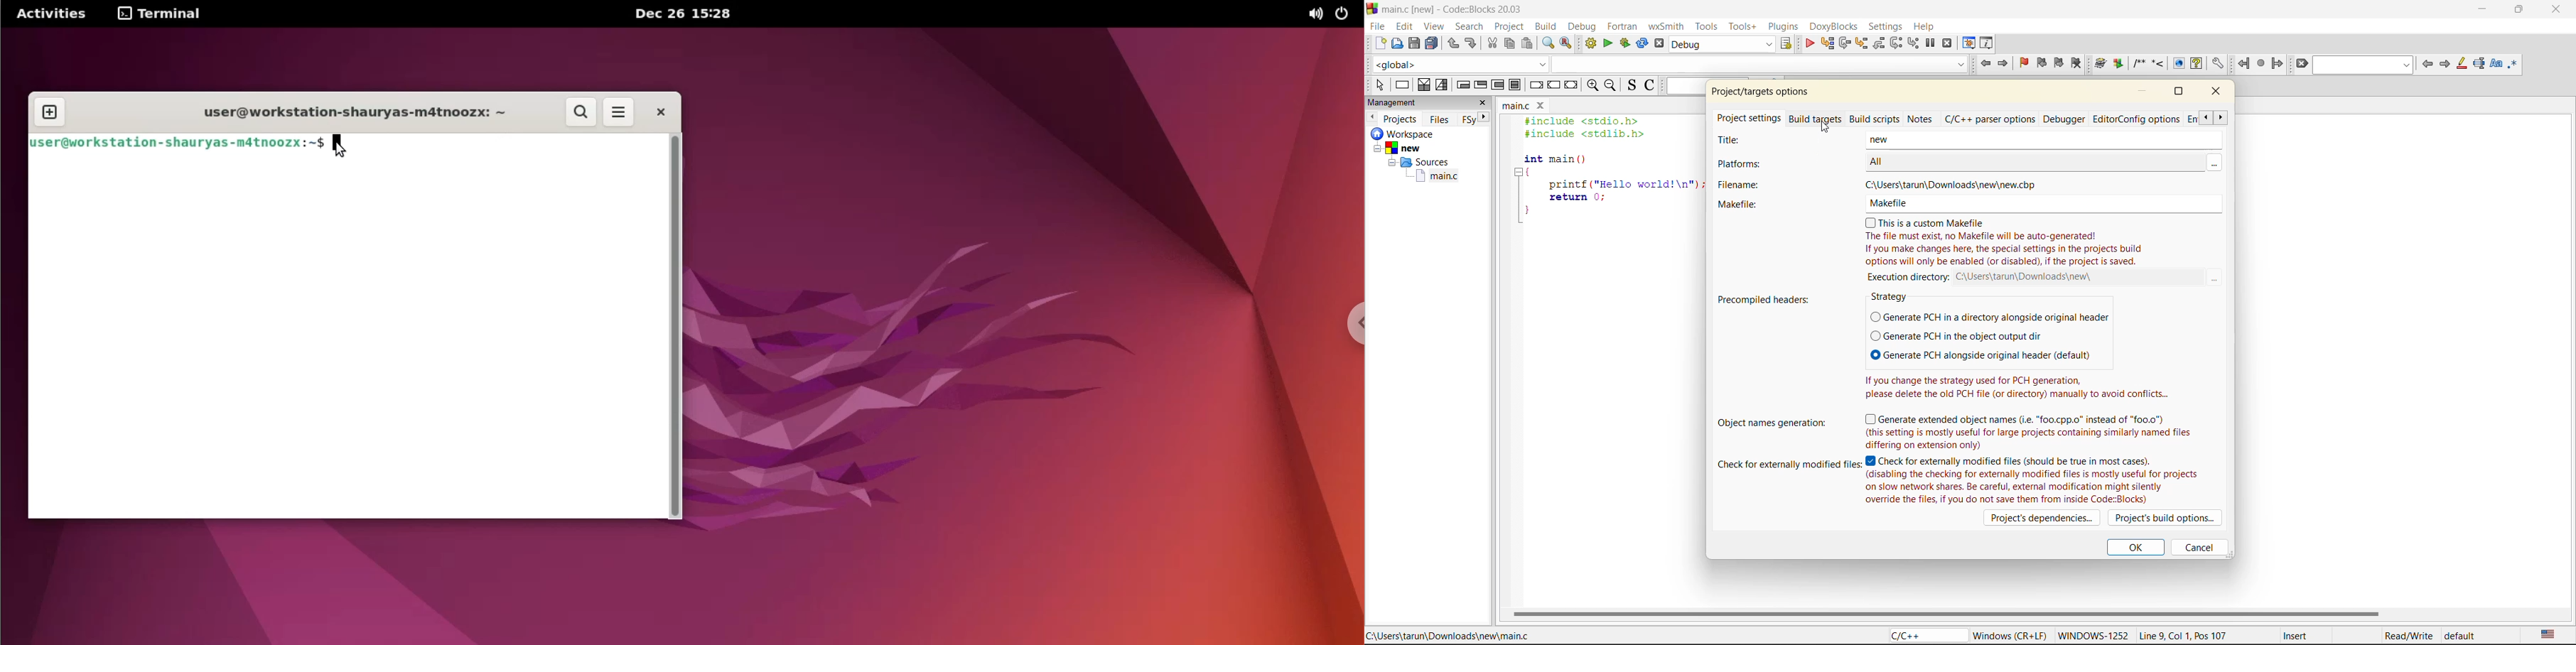 The width and height of the screenshot is (2576, 672). I want to click on Open DoxyBlocks' preferences, so click(2217, 64).